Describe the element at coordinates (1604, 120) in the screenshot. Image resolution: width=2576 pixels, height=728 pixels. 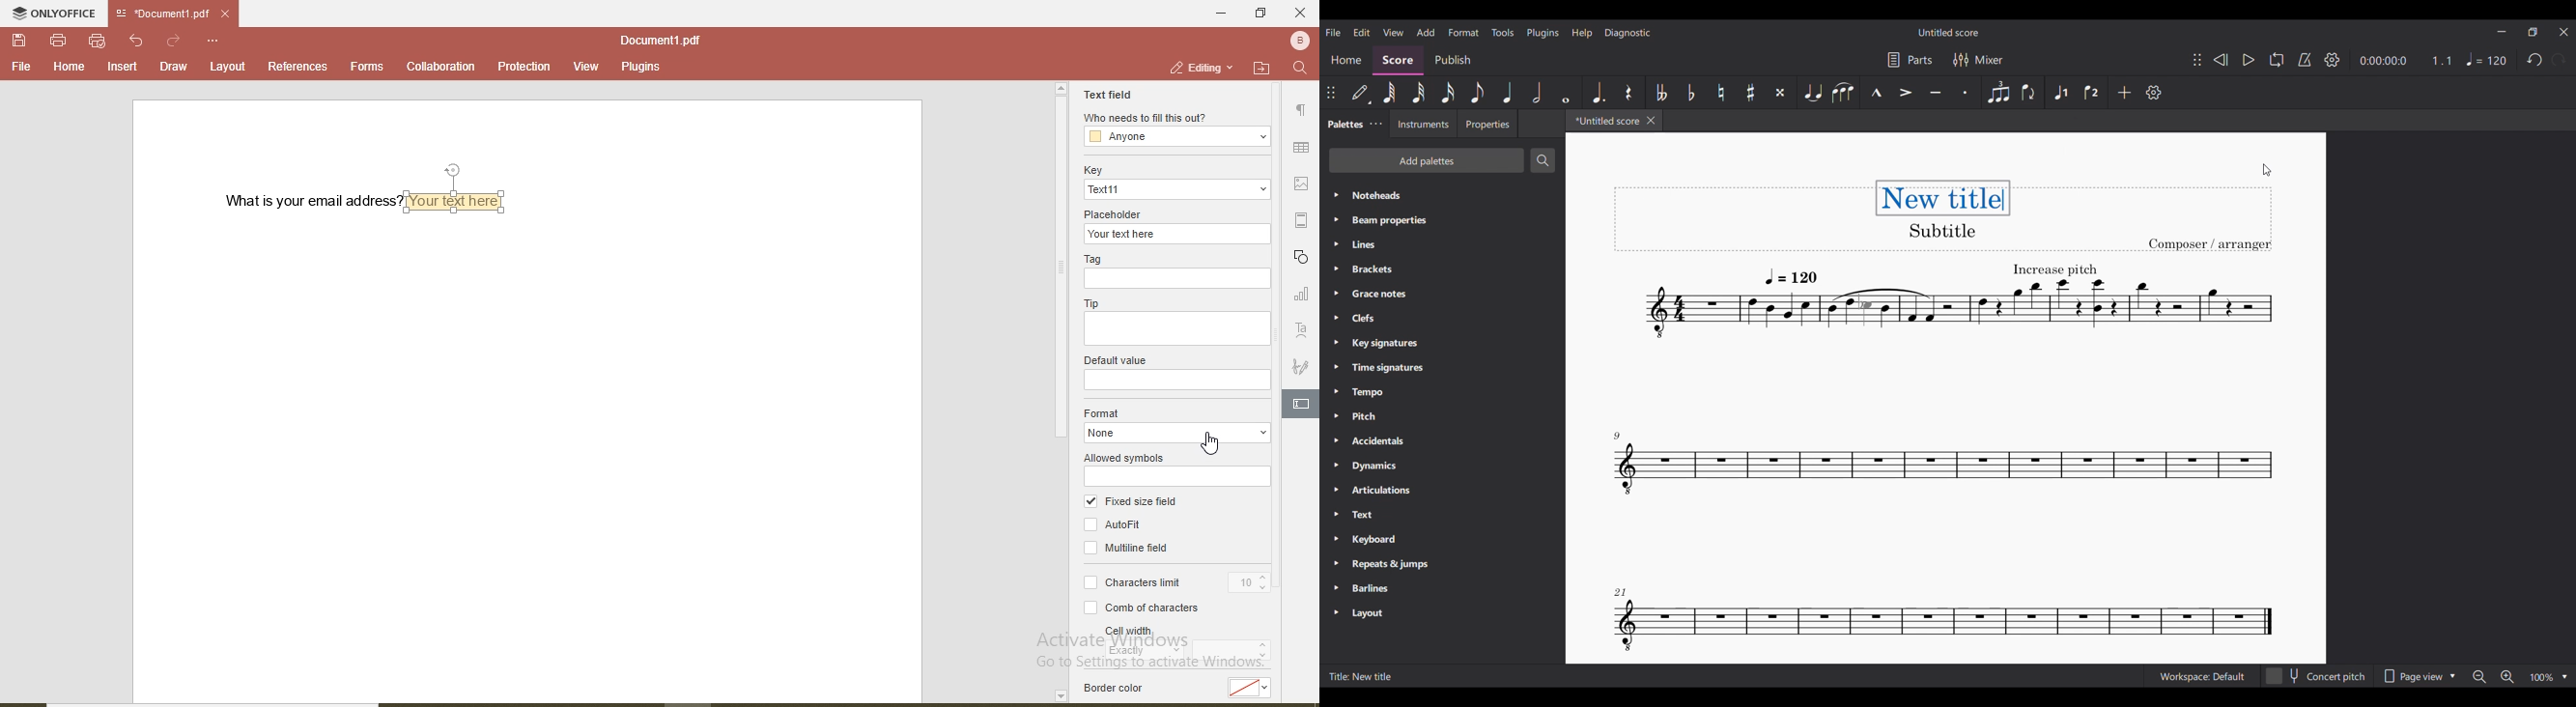
I see `*Untitled score - current tab` at that location.